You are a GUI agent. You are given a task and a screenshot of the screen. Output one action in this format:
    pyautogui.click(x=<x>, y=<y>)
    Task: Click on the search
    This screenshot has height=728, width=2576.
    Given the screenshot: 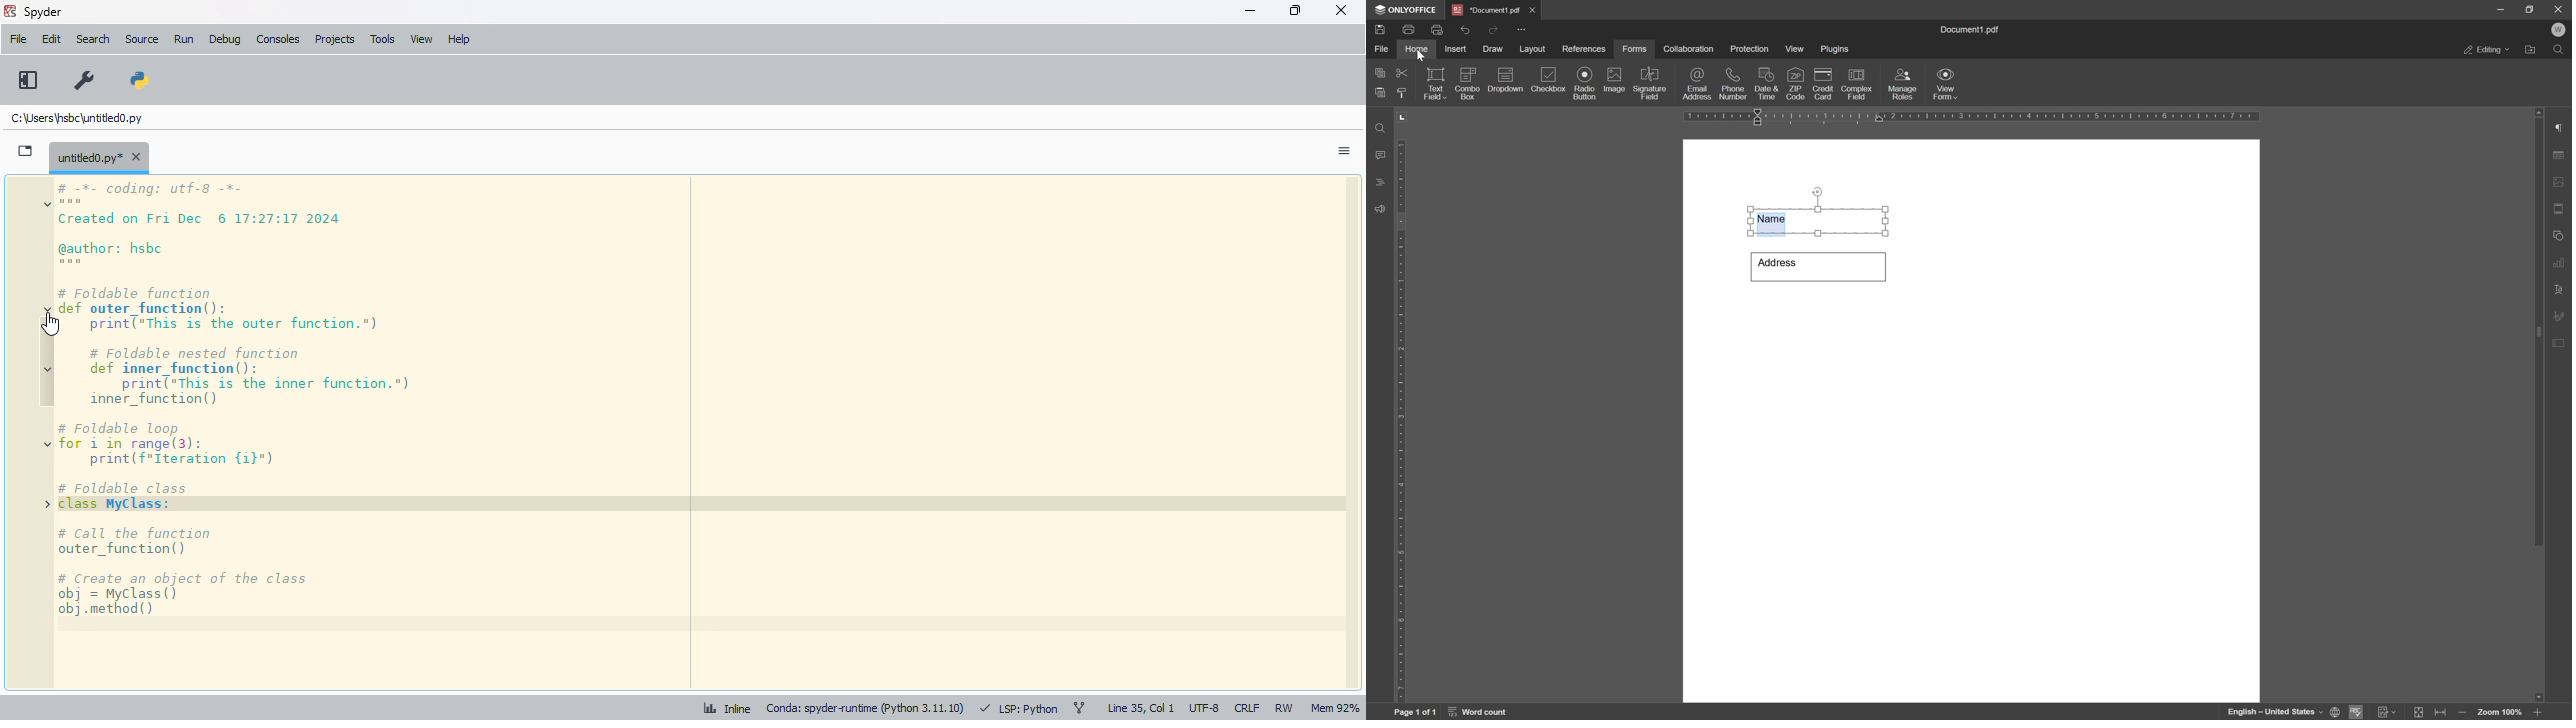 What is the action you would take?
    pyautogui.click(x=93, y=39)
    